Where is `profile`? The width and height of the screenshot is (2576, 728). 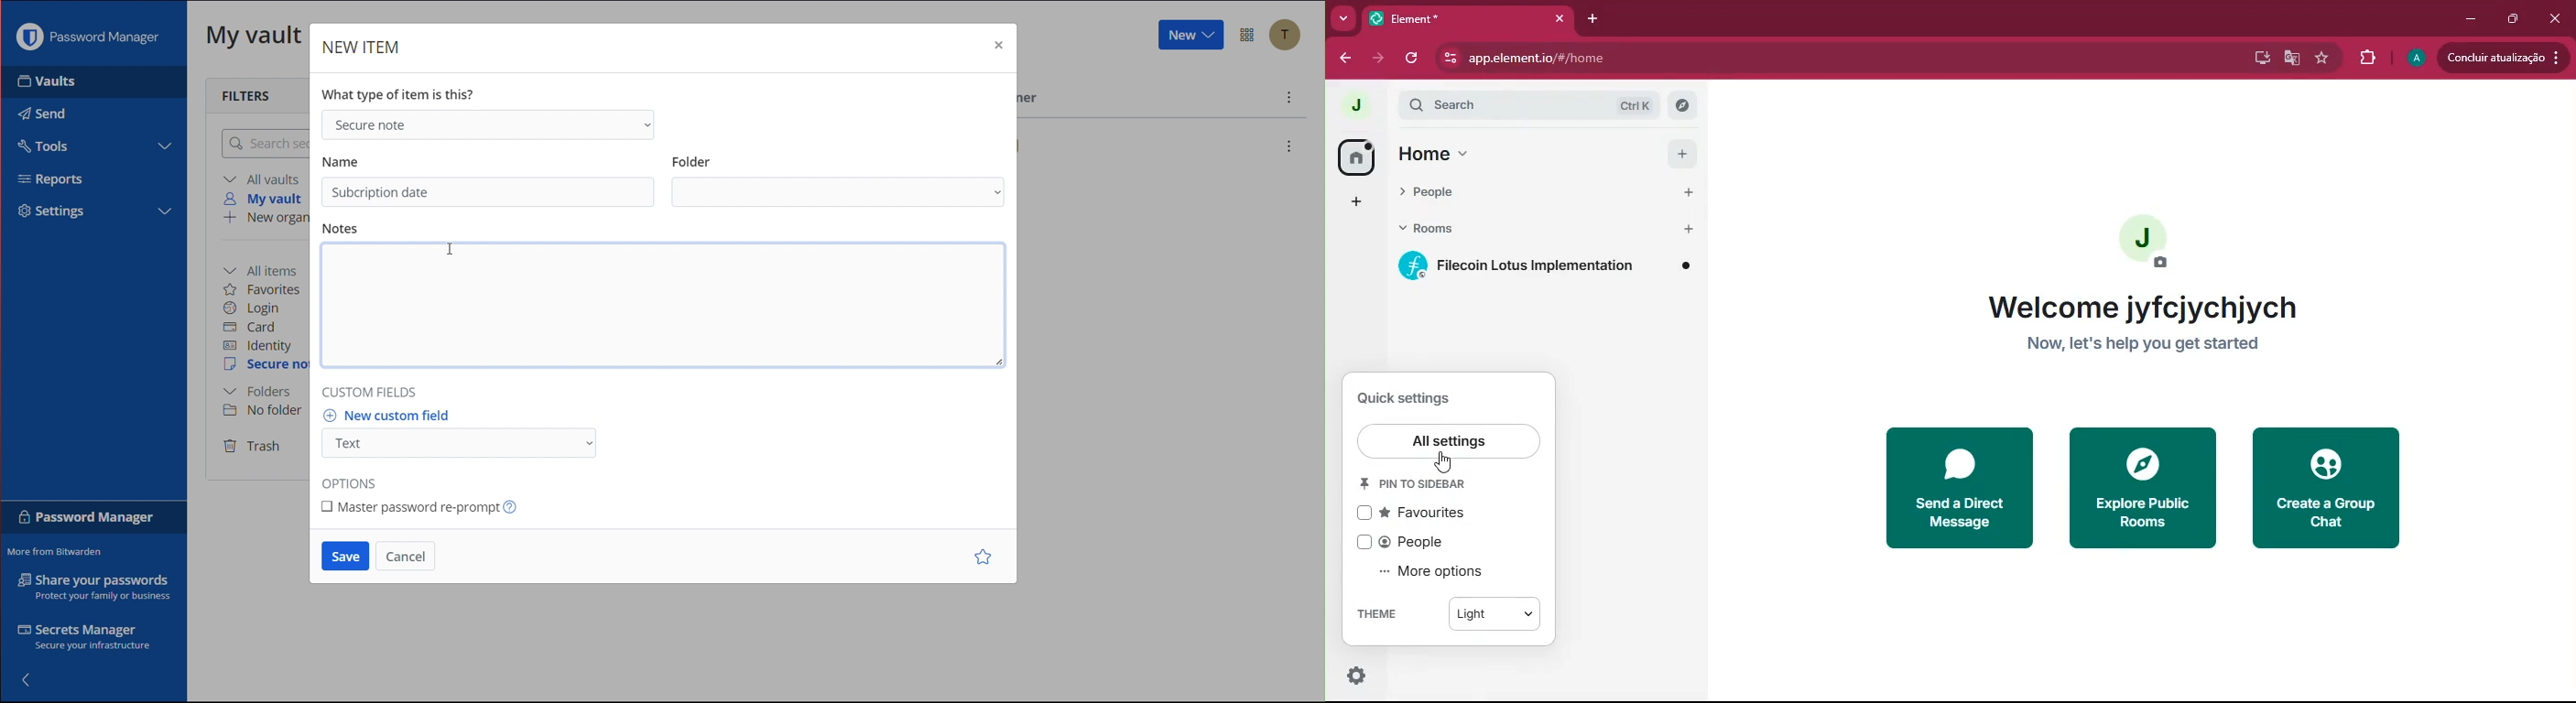
profile is located at coordinates (2413, 58).